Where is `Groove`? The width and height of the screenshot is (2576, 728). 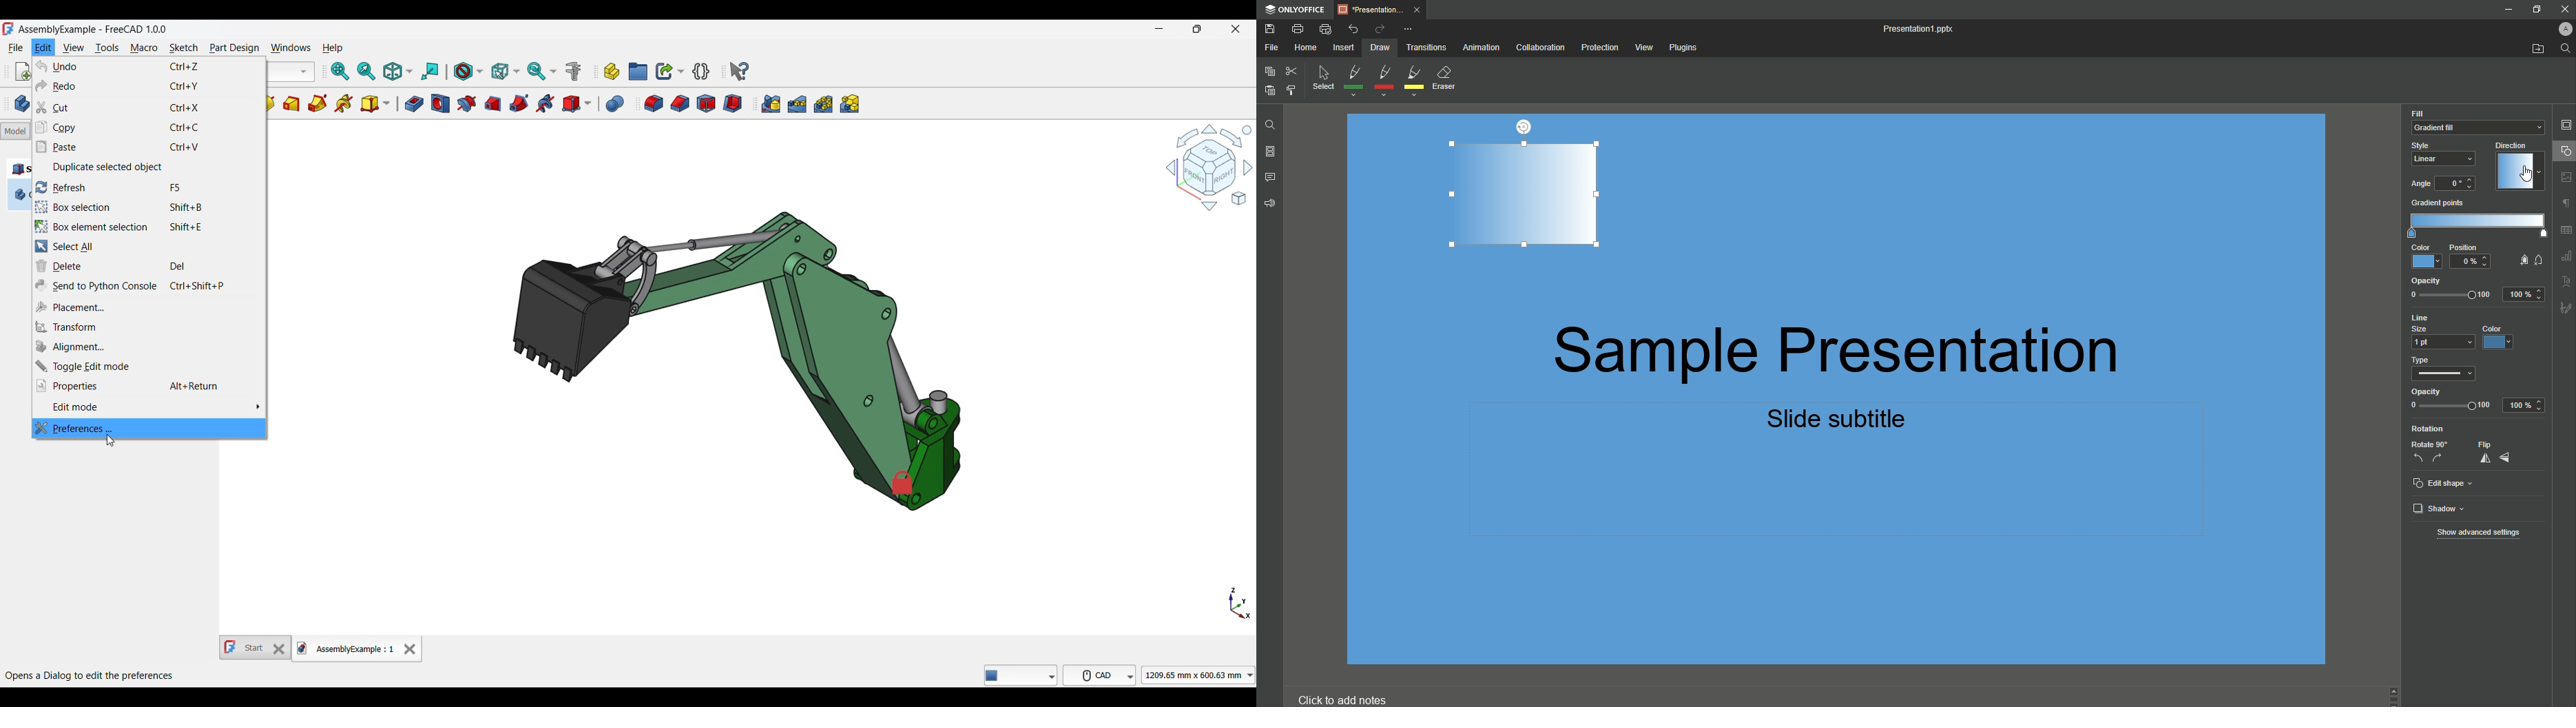
Groove is located at coordinates (467, 103).